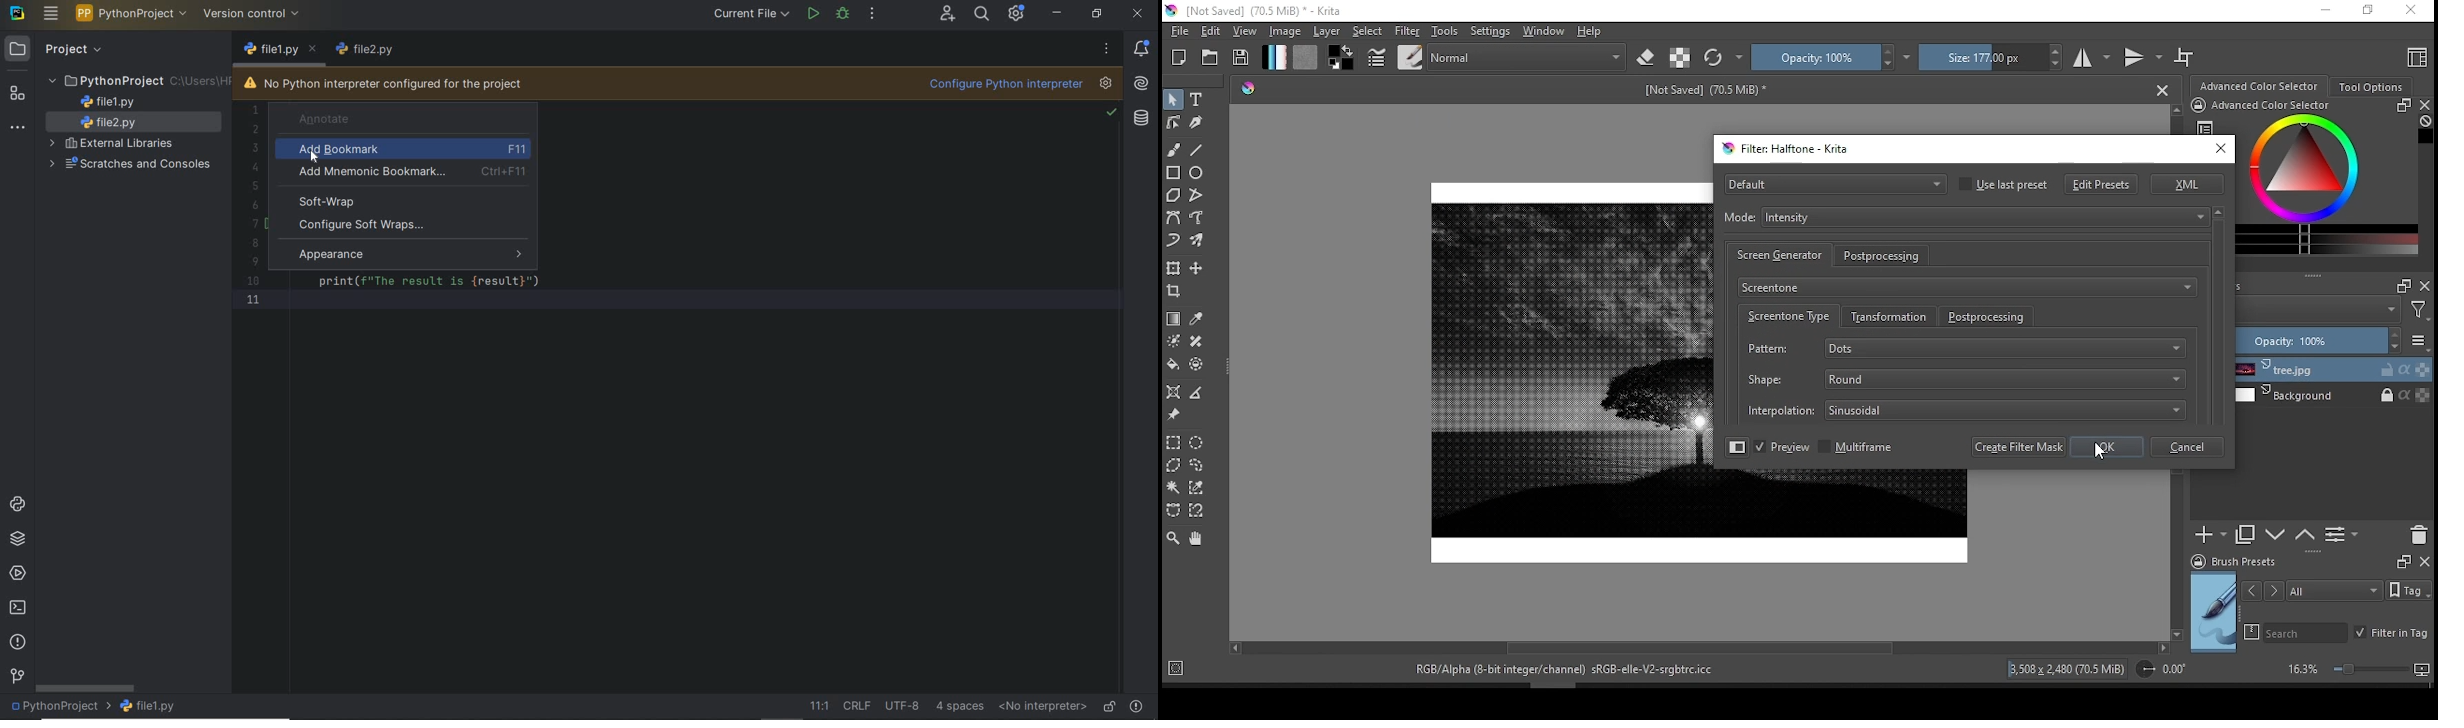 The image size is (2464, 728). Describe the element at coordinates (2320, 339) in the screenshot. I see `opacity` at that location.